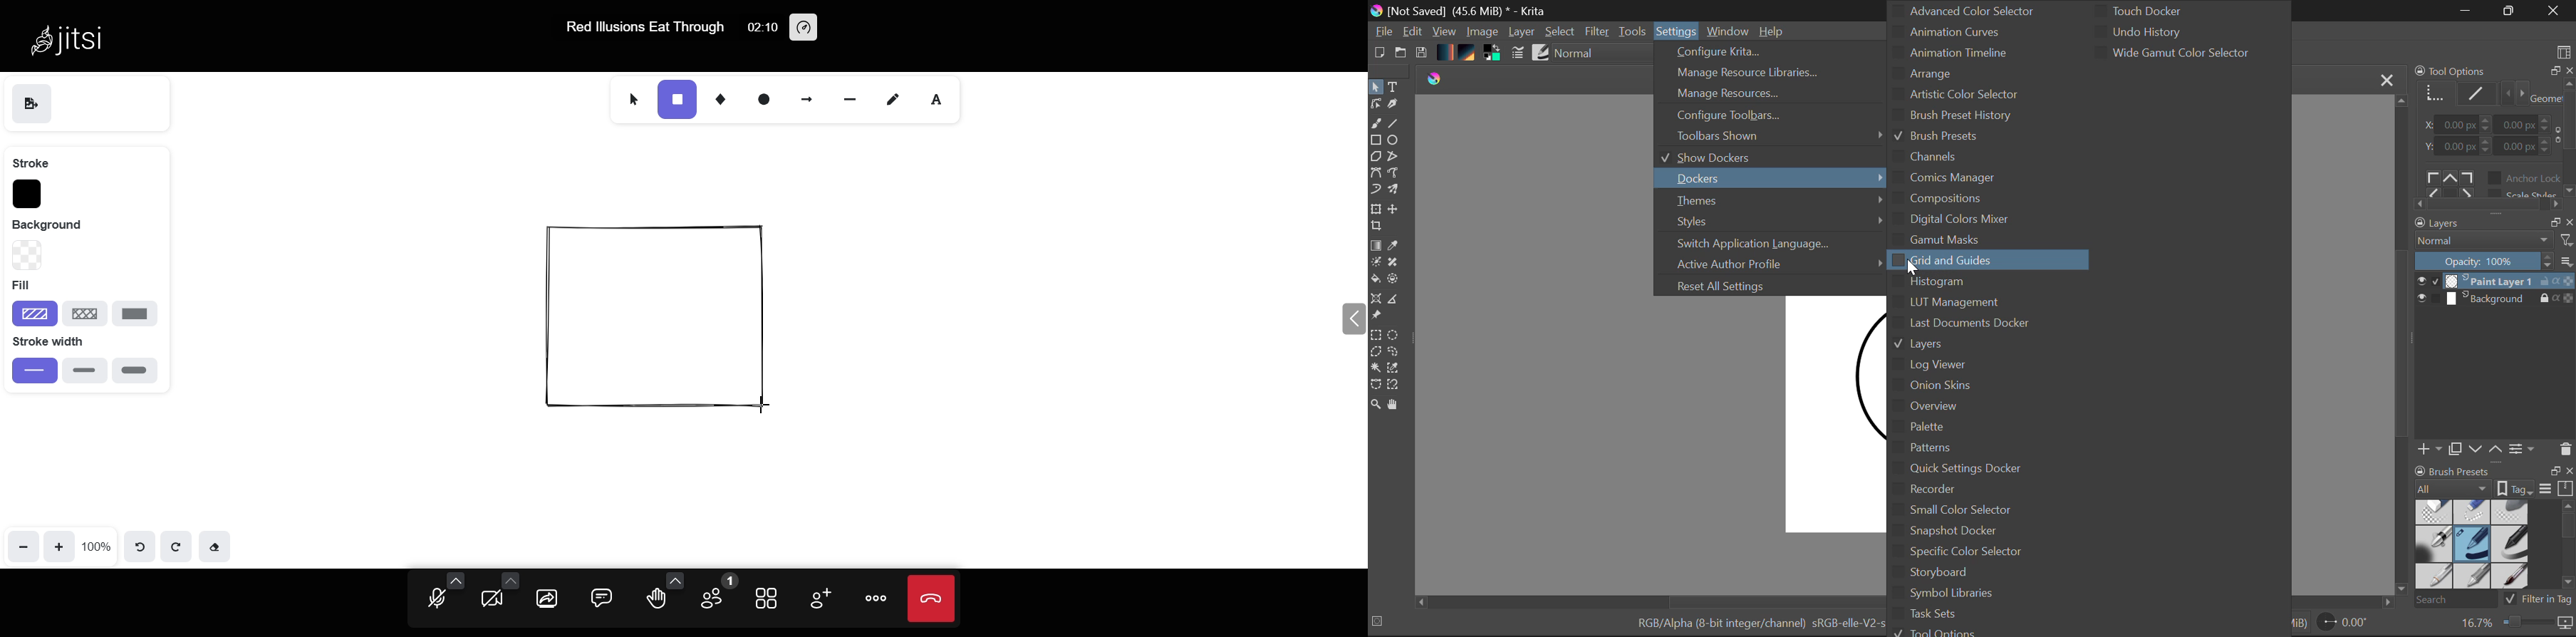 This screenshot has height=644, width=2576. I want to click on Assistant Tool, so click(1377, 300).